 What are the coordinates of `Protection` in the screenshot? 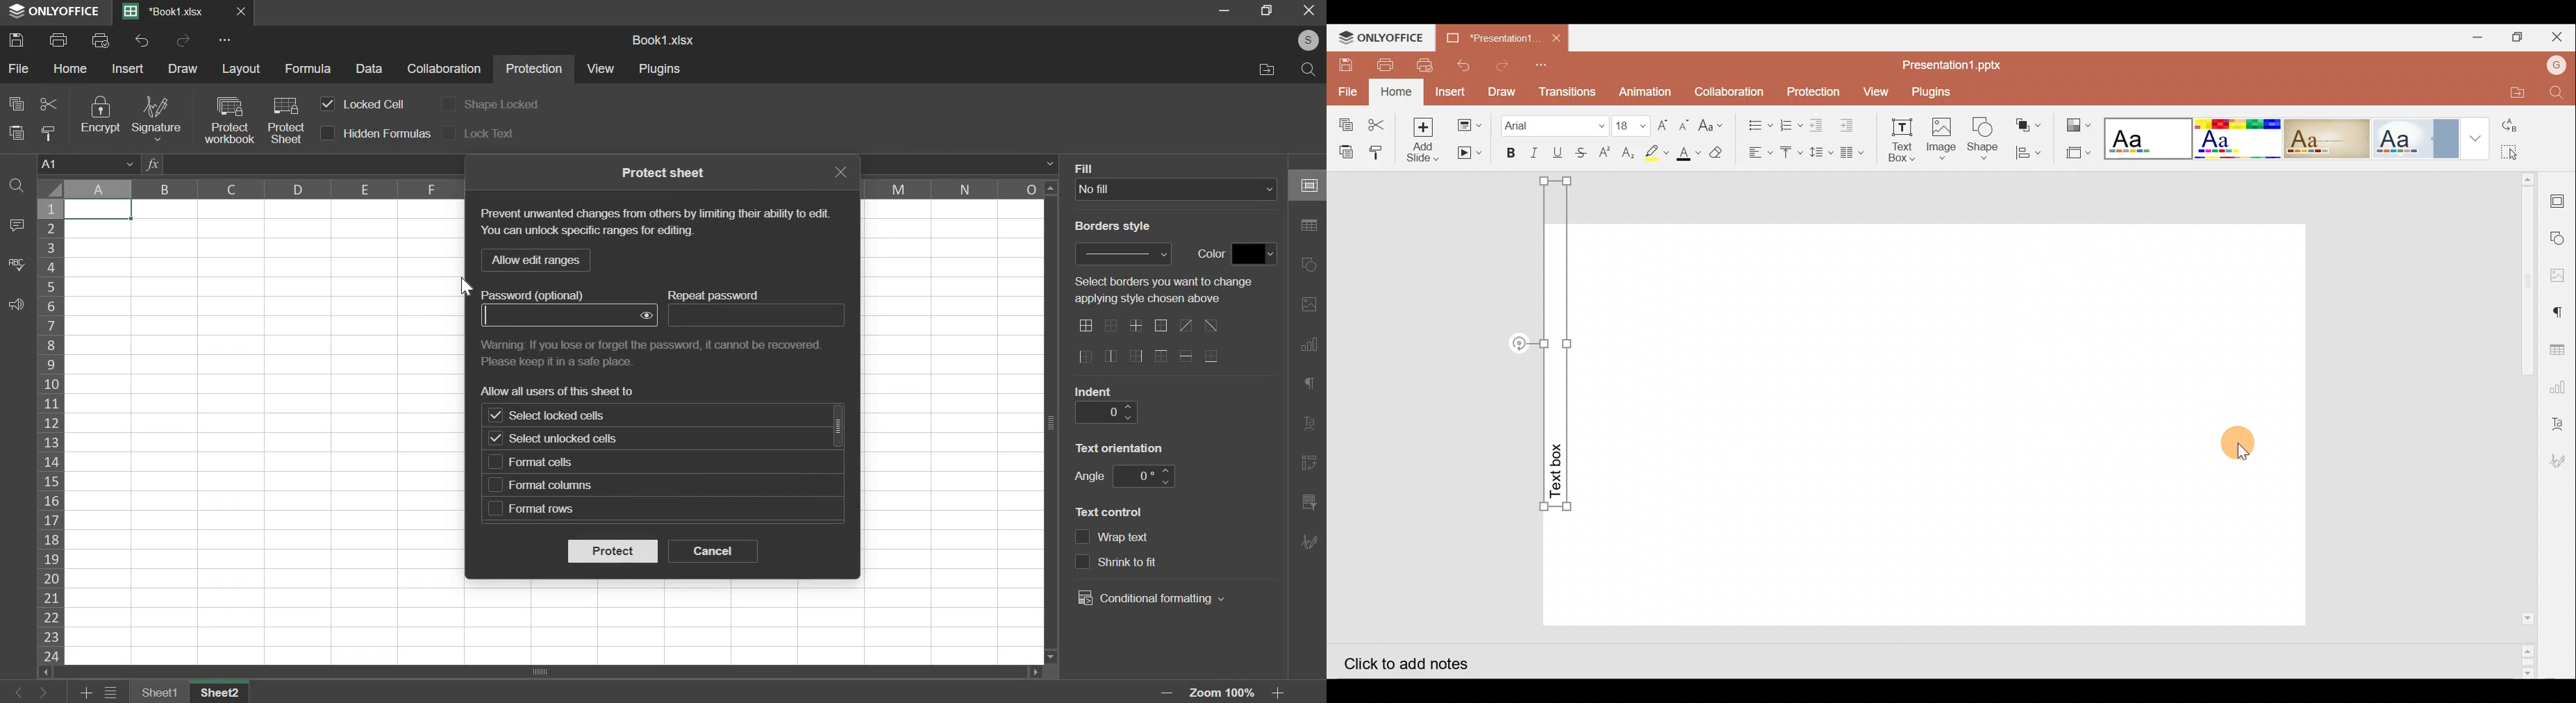 It's located at (1813, 92).